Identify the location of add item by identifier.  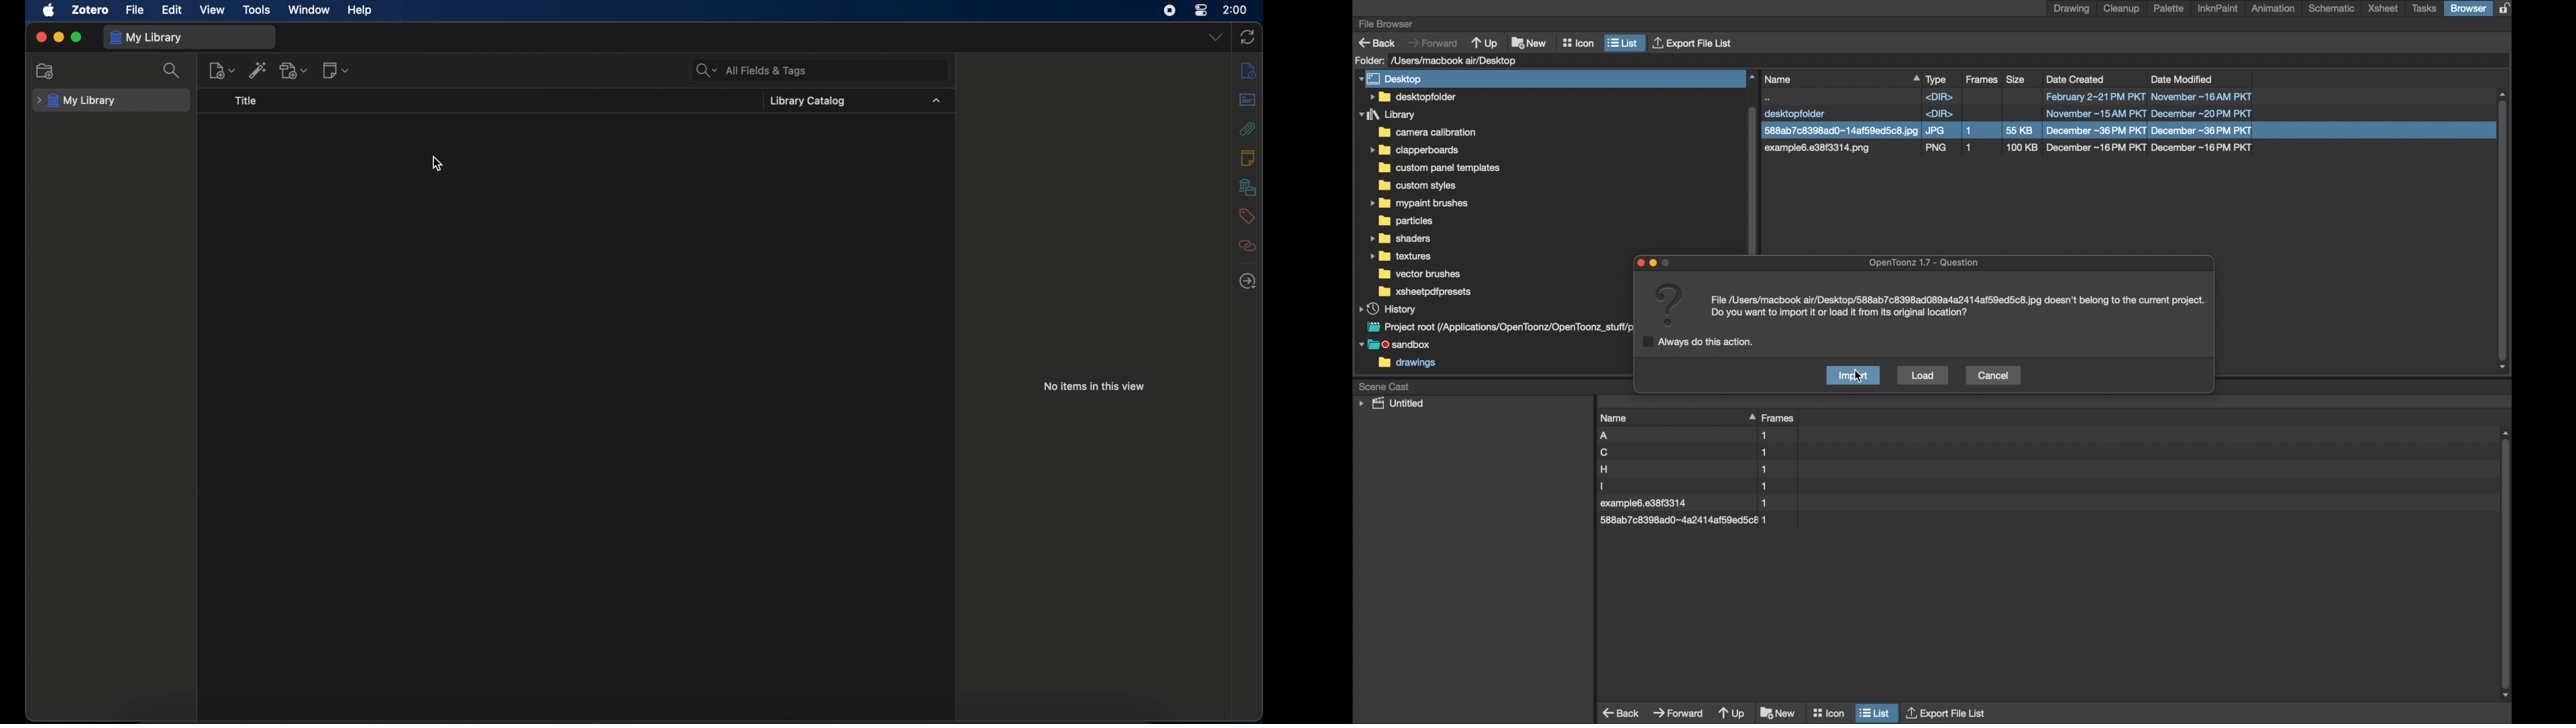
(259, 70).